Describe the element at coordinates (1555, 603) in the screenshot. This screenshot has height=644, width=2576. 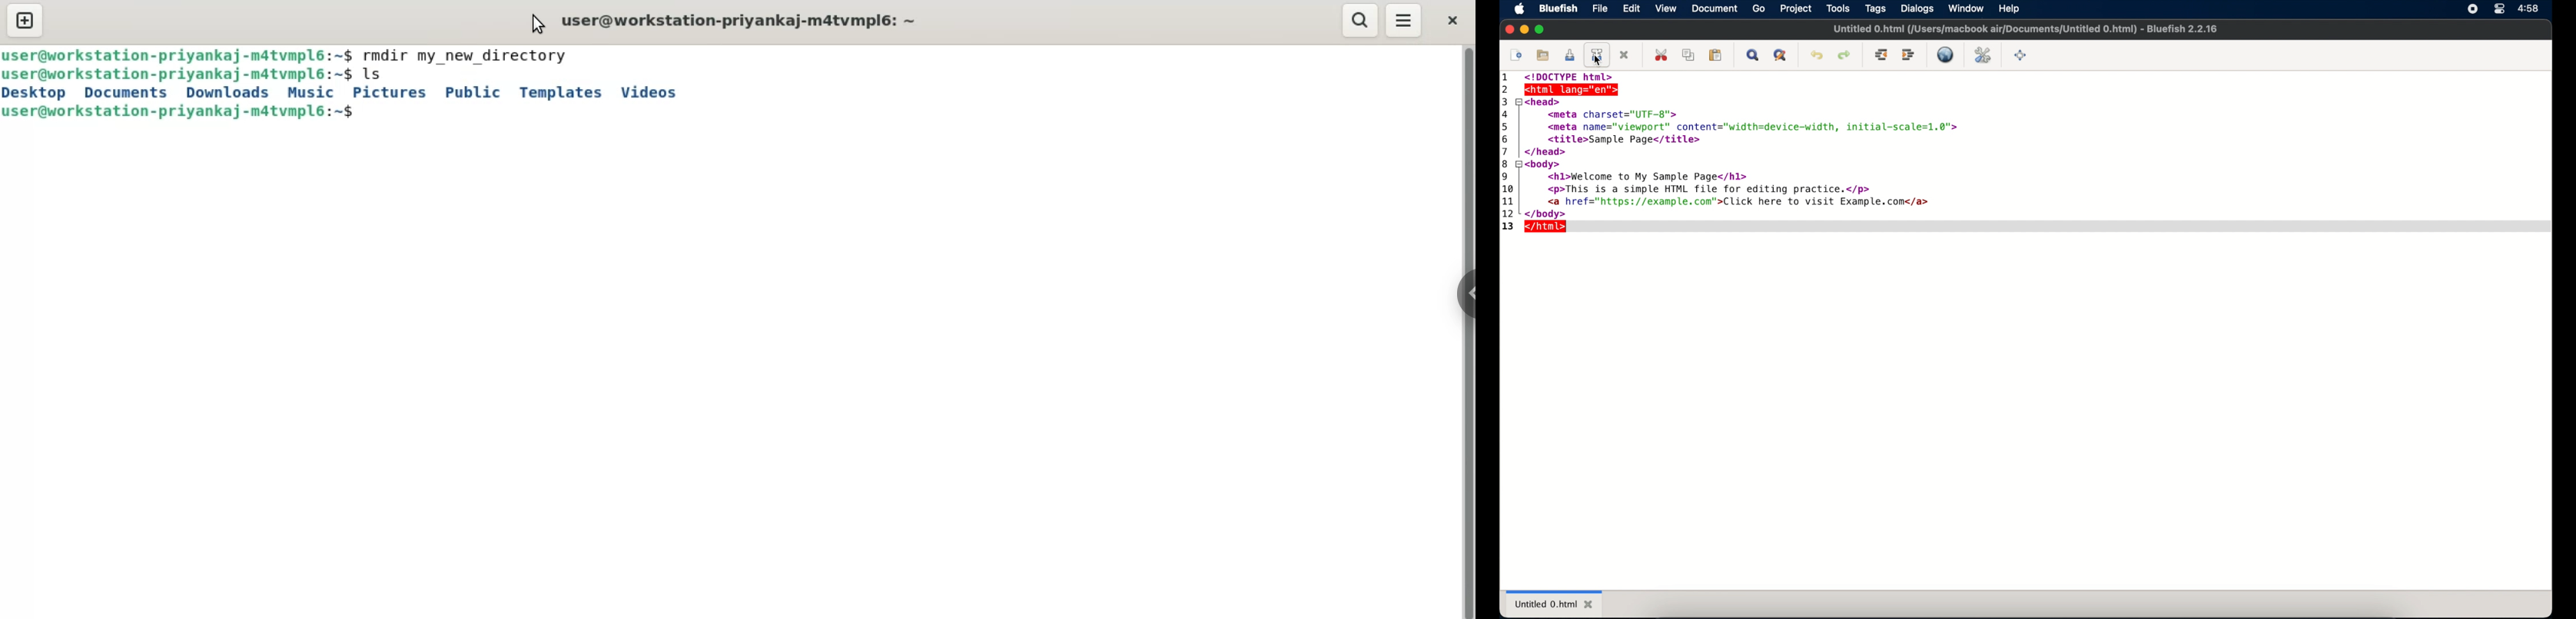
I see `untitled 0.html` at that location.